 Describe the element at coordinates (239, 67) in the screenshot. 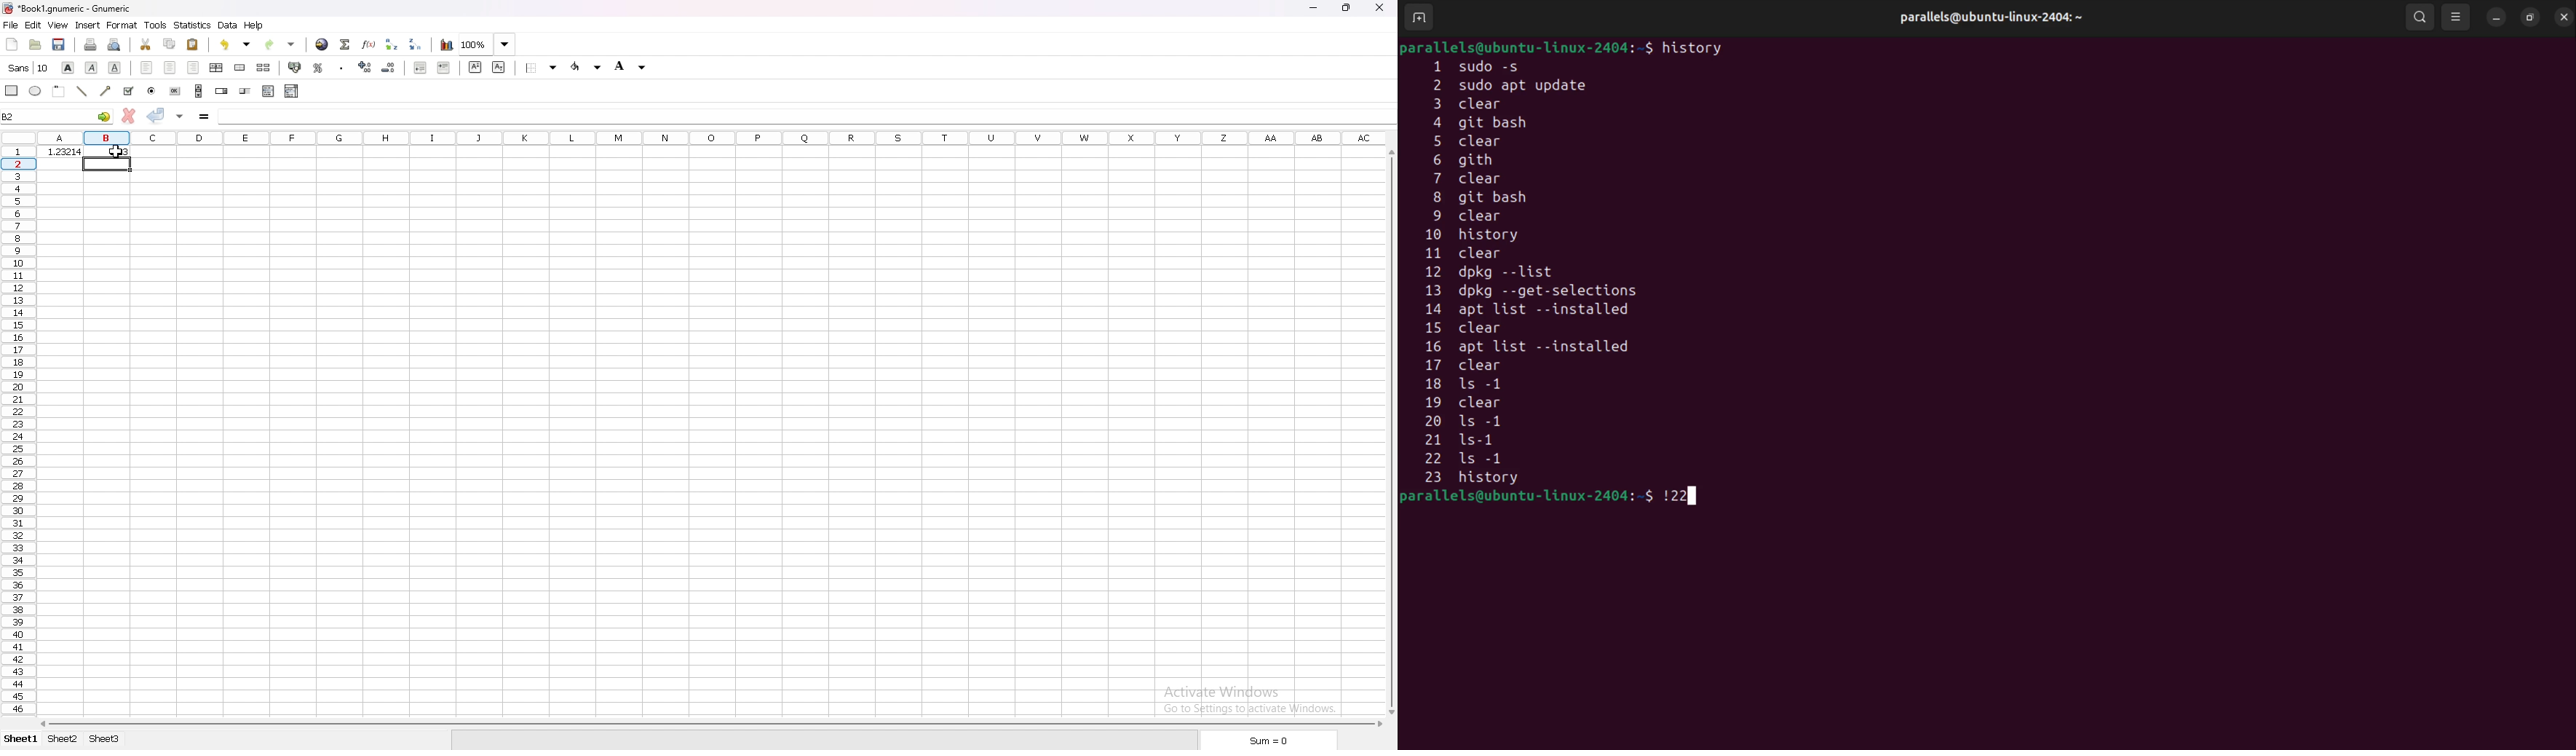

I see `merge cells` at that location.